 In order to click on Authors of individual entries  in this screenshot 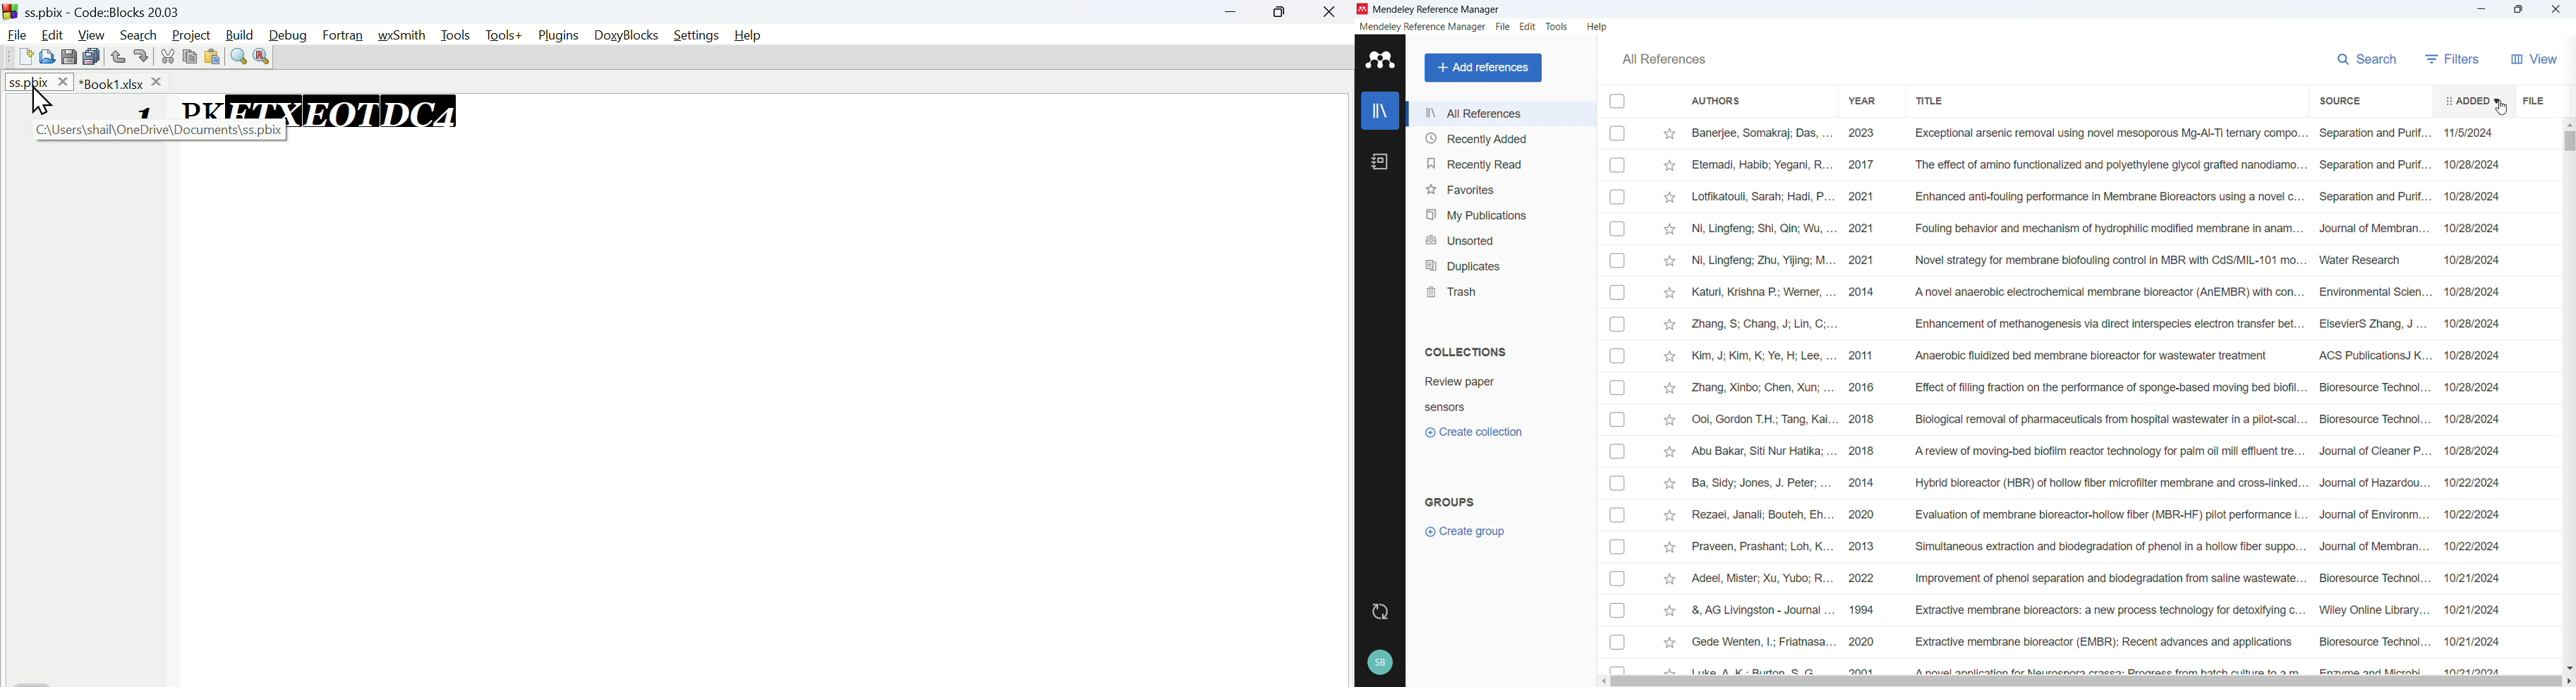, I will do `click(1763, 399)`.